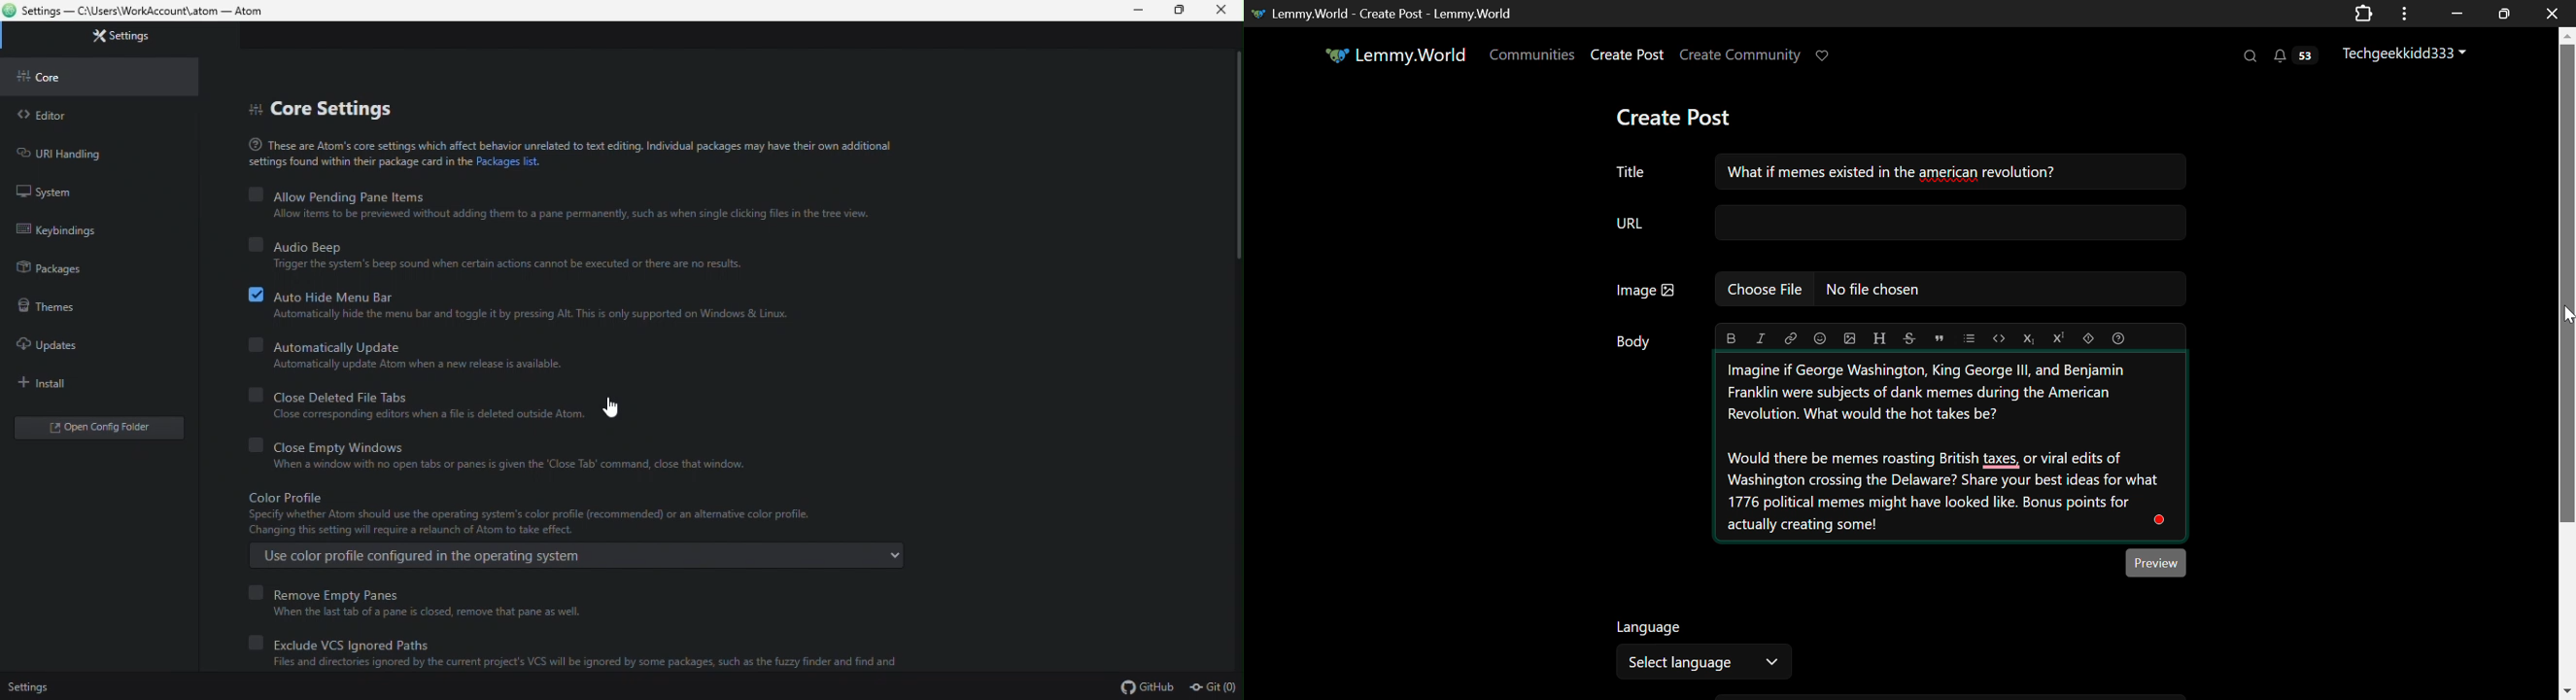  What do you see at coordinates (99, 428) in the screenshot?
I see `open Config editor` at bounding box center [99, 428].